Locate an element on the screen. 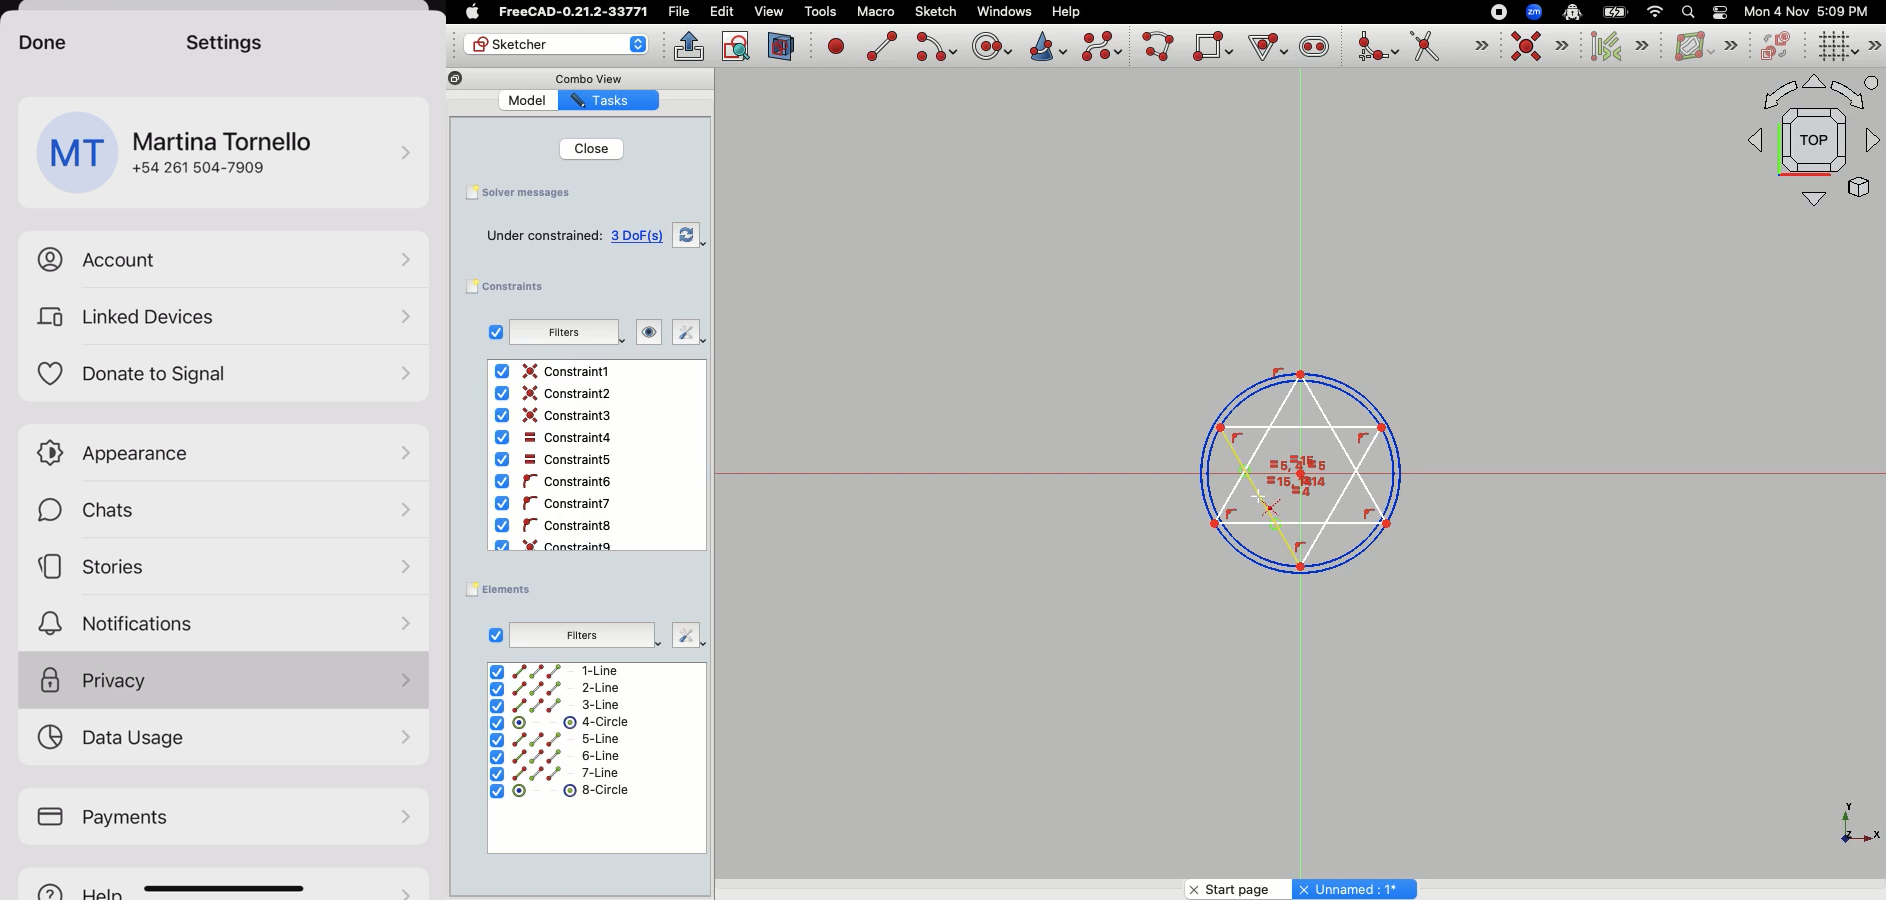 The width and height of the screenshot is (1904, 924). Sketch editor tools is located at coordinates (1873, 45).